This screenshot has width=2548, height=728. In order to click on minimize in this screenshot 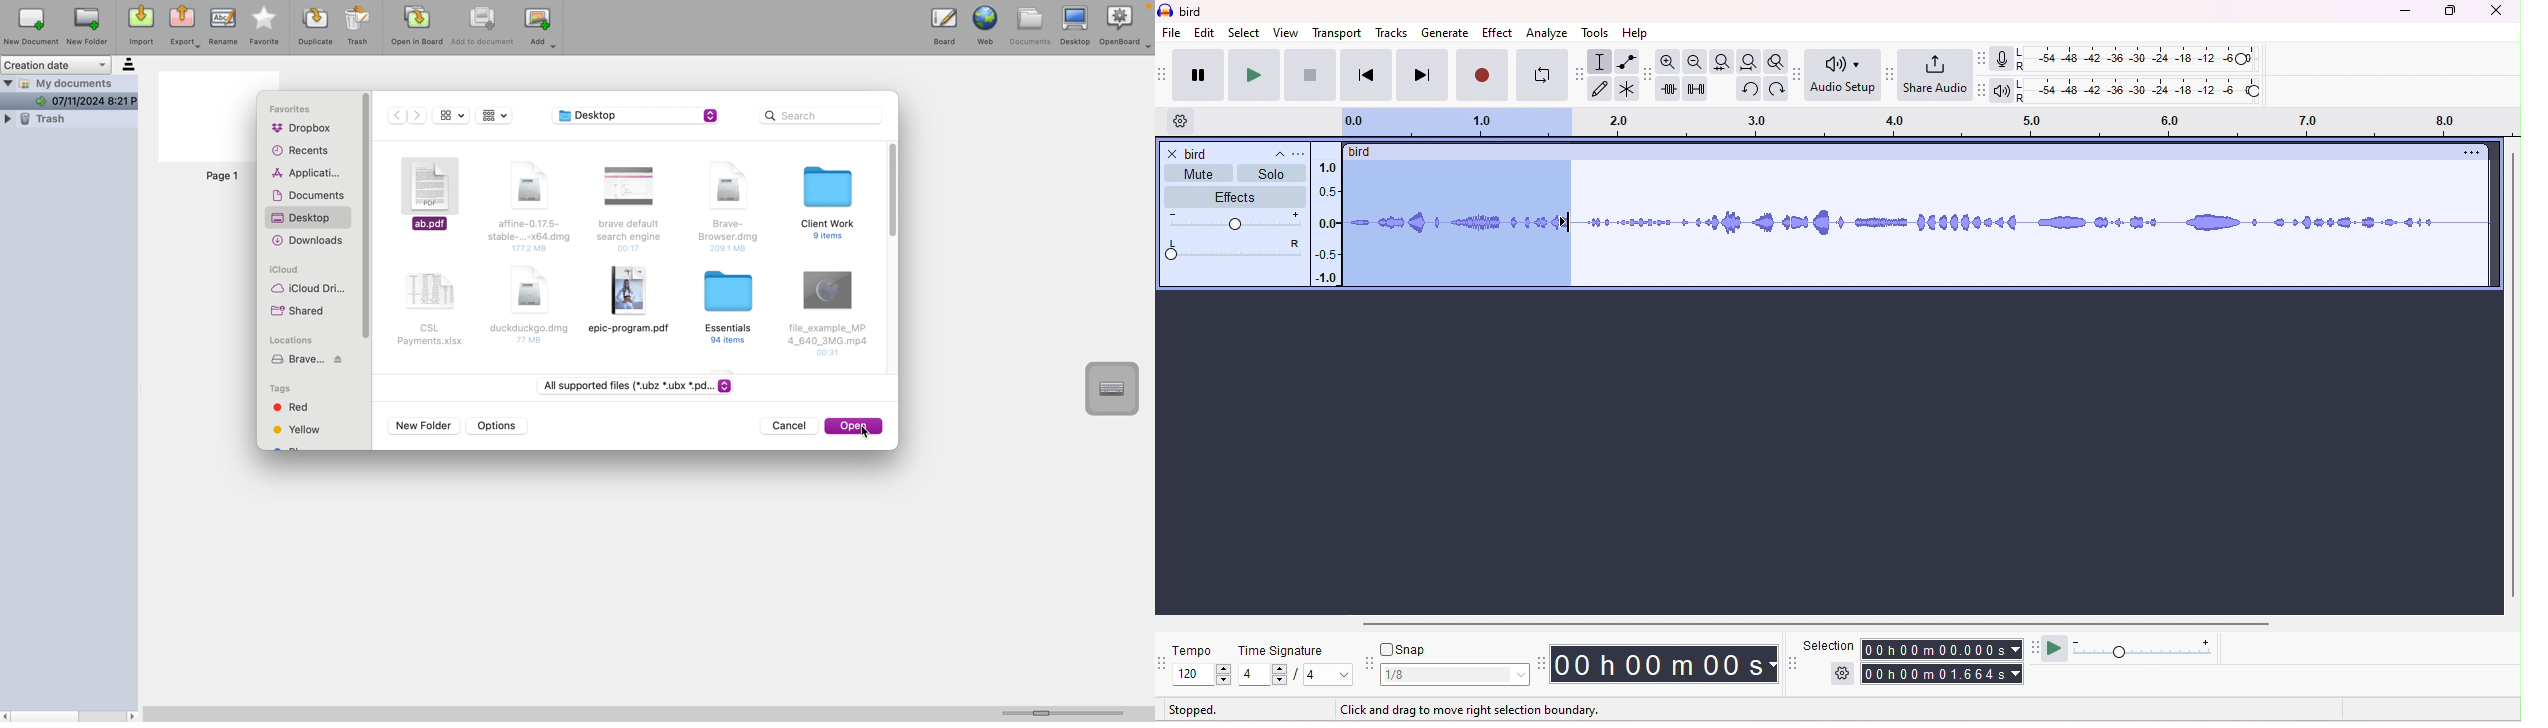, I will do `click(2402, 13)`.